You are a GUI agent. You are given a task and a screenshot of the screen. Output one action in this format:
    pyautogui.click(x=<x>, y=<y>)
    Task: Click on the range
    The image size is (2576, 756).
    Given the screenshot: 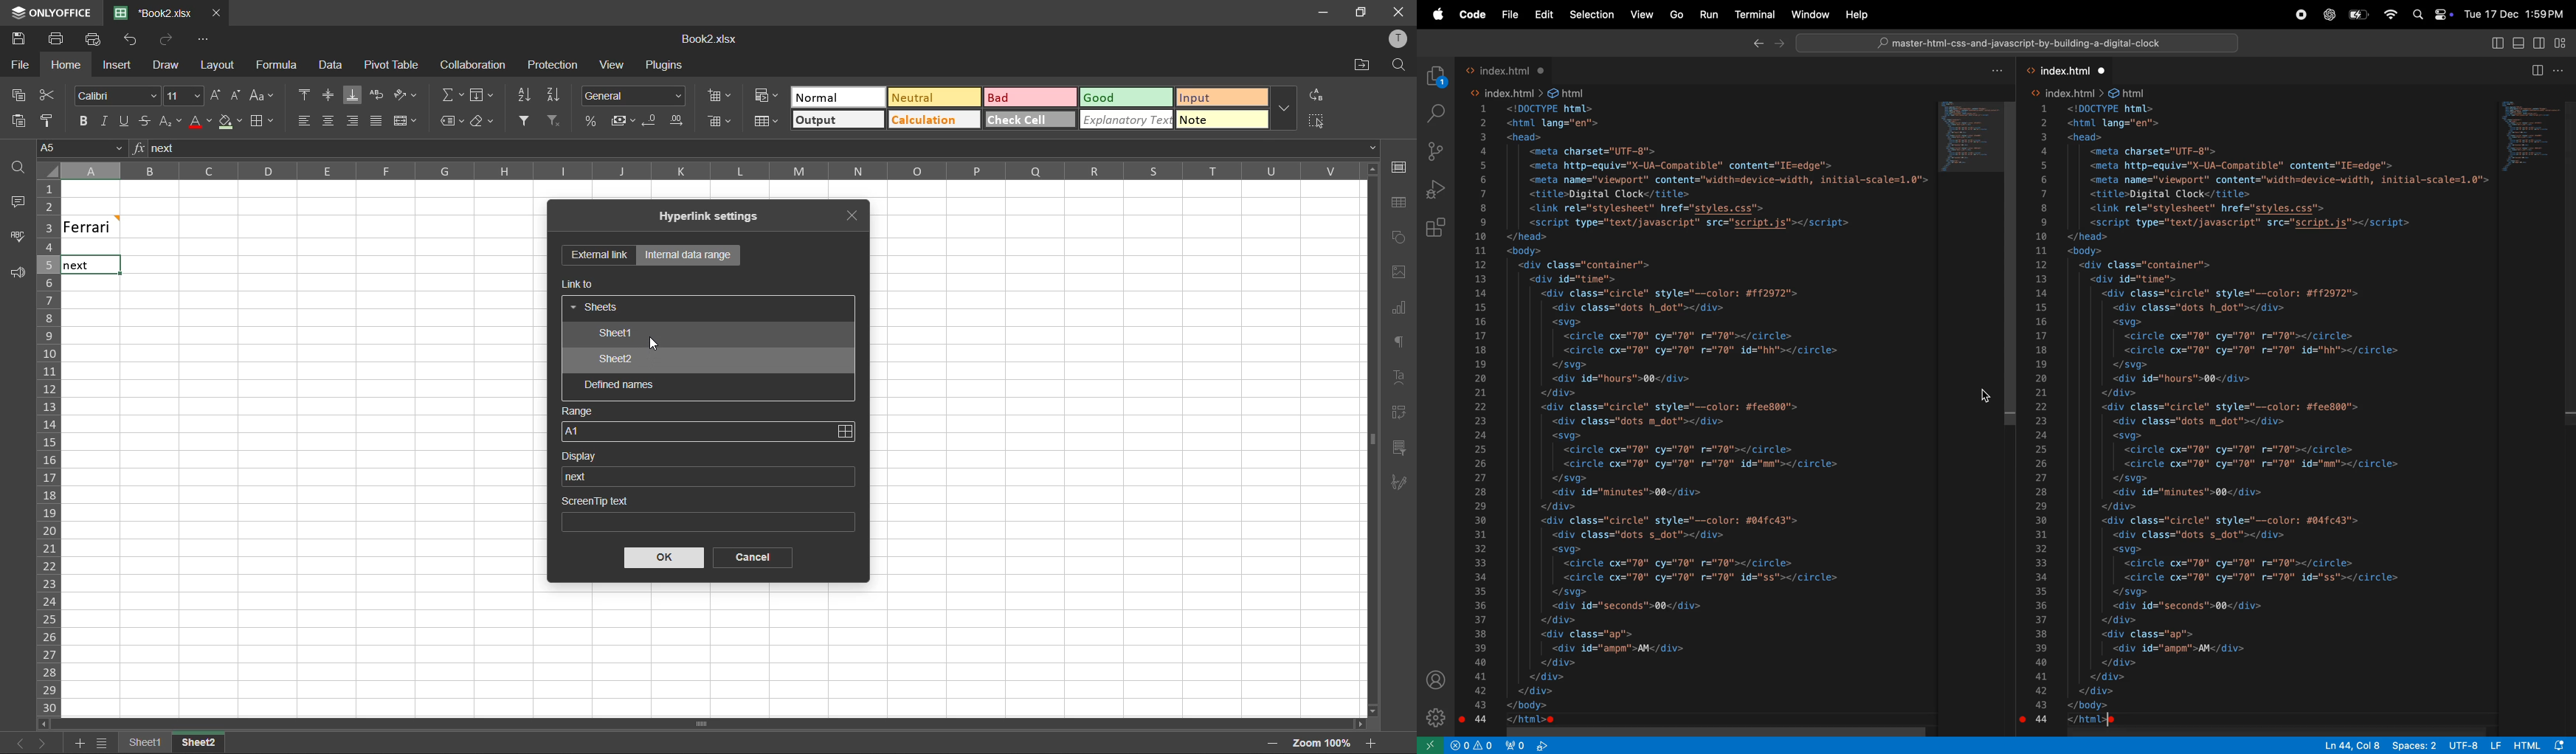 What is the action you would take?
    pyautogui.click(x=578, y=412)
    